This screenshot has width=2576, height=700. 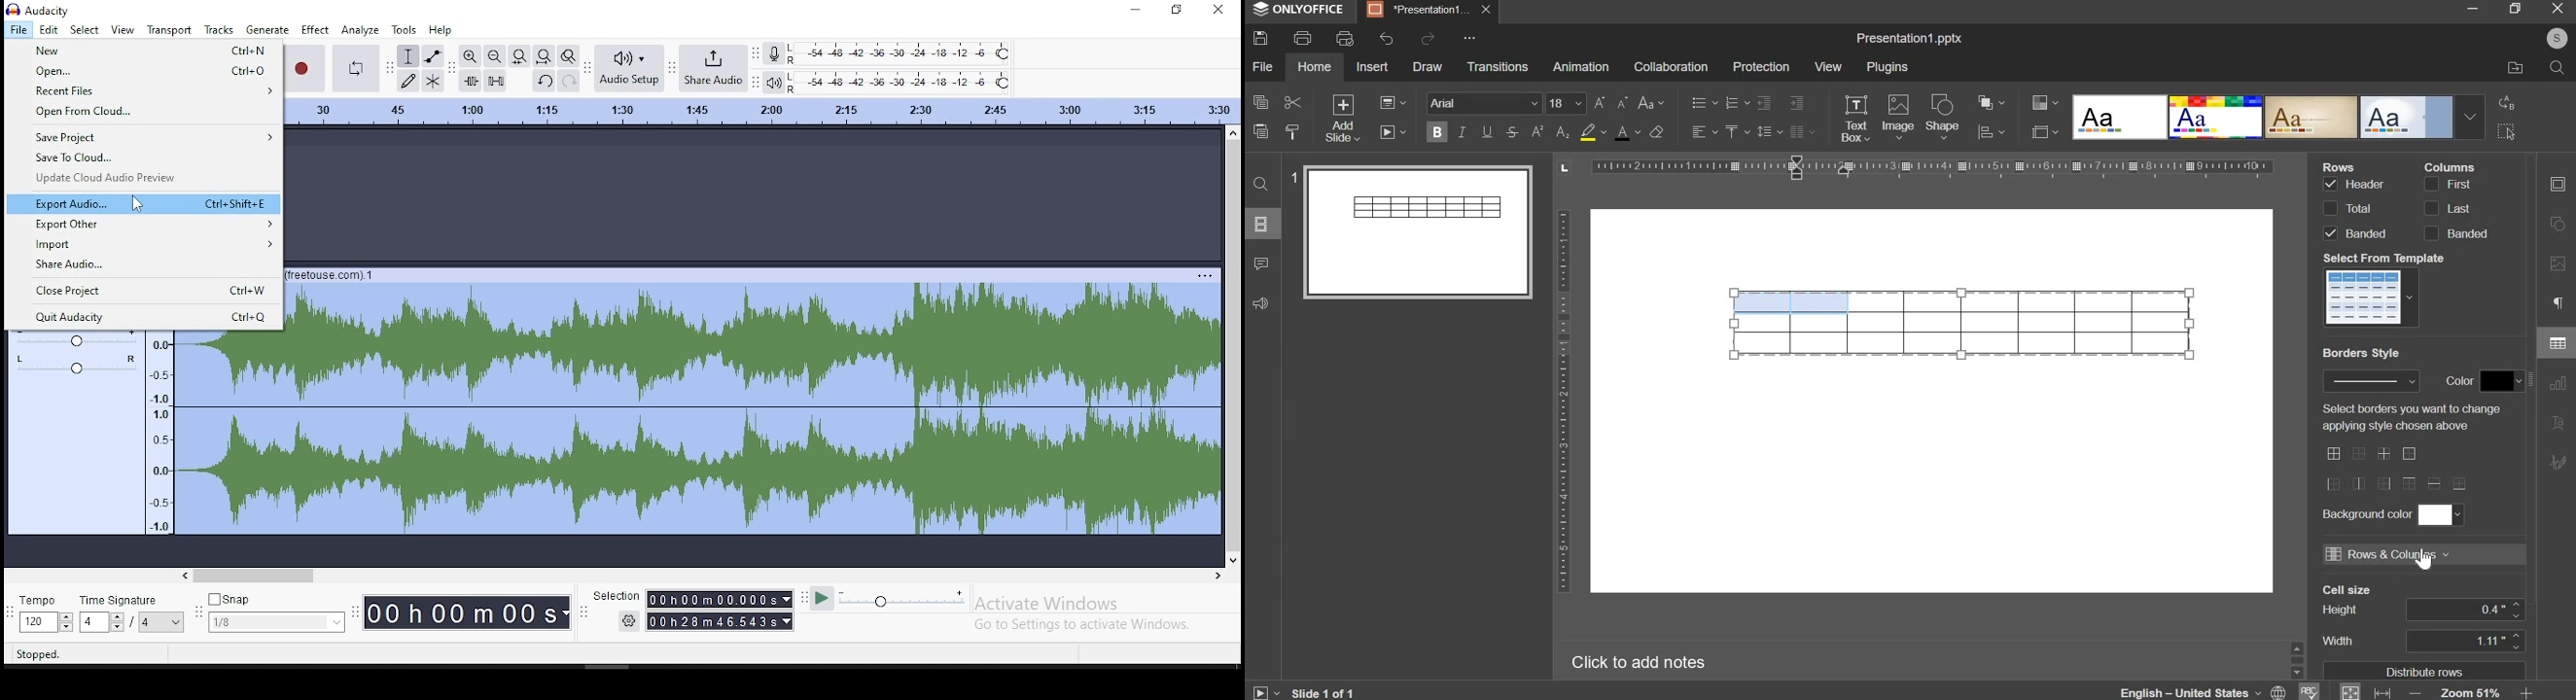 I want to click on font size, so click(x=1587, y=103).